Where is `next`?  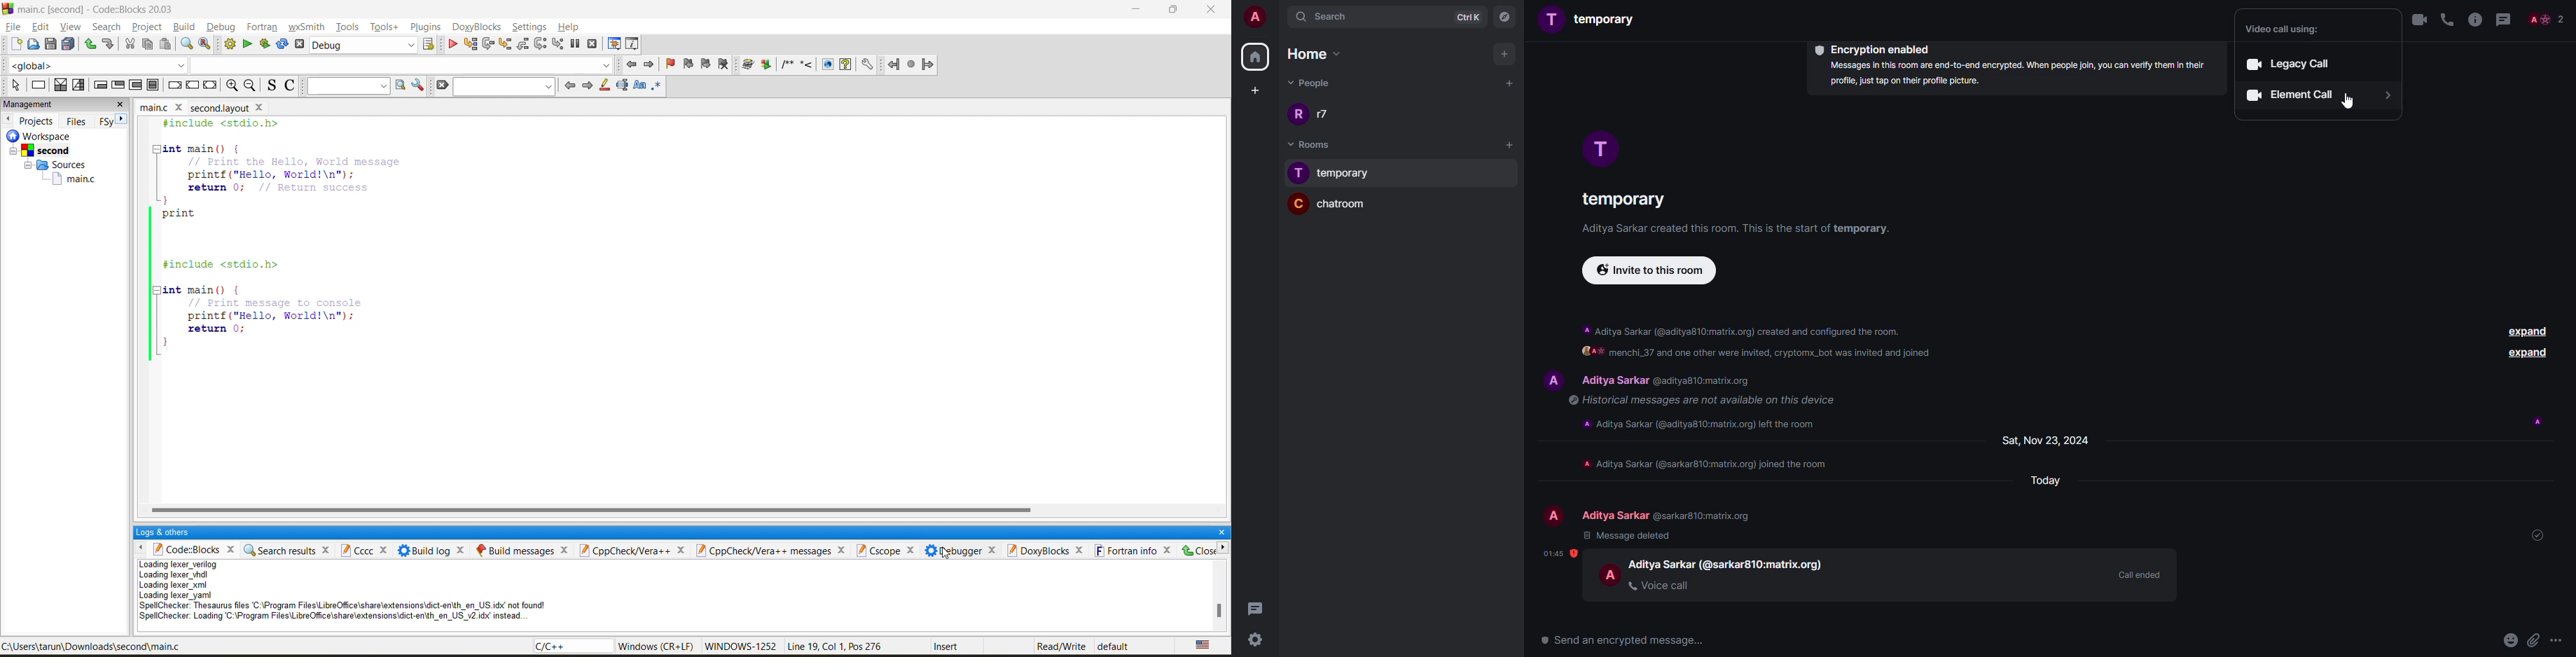
next is located at coordinates (589, 87).